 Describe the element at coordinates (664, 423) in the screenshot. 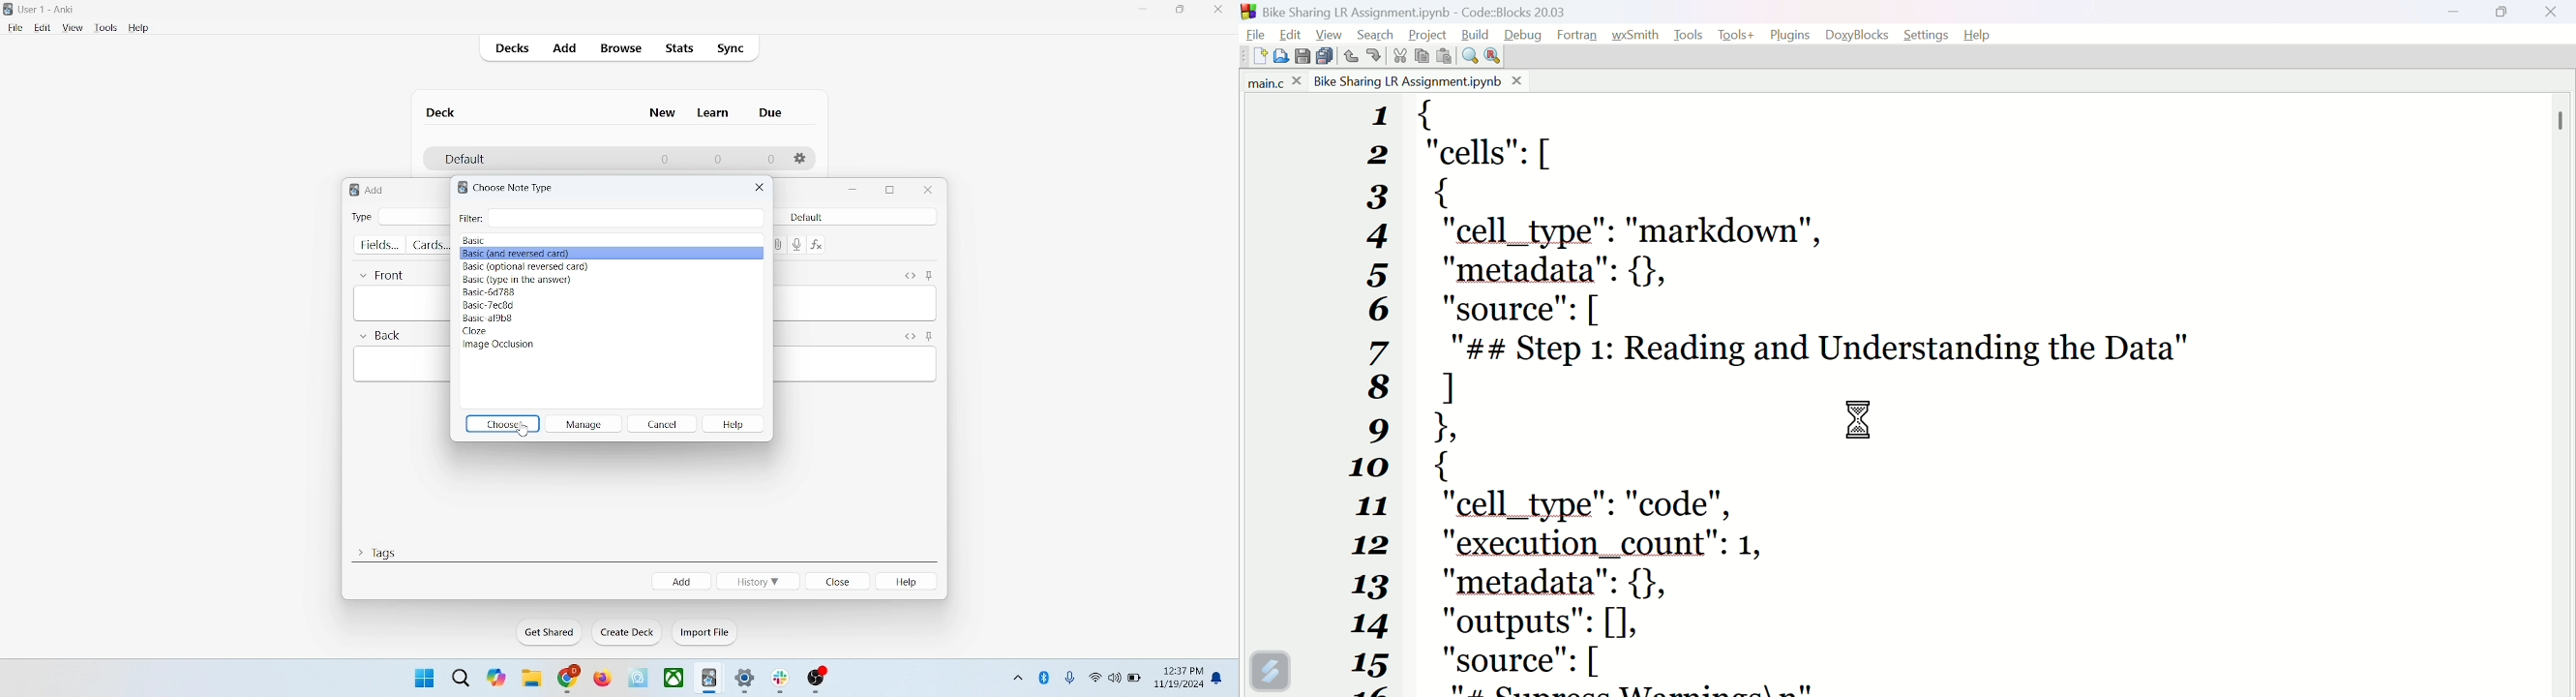

I see `cancel` at that location.